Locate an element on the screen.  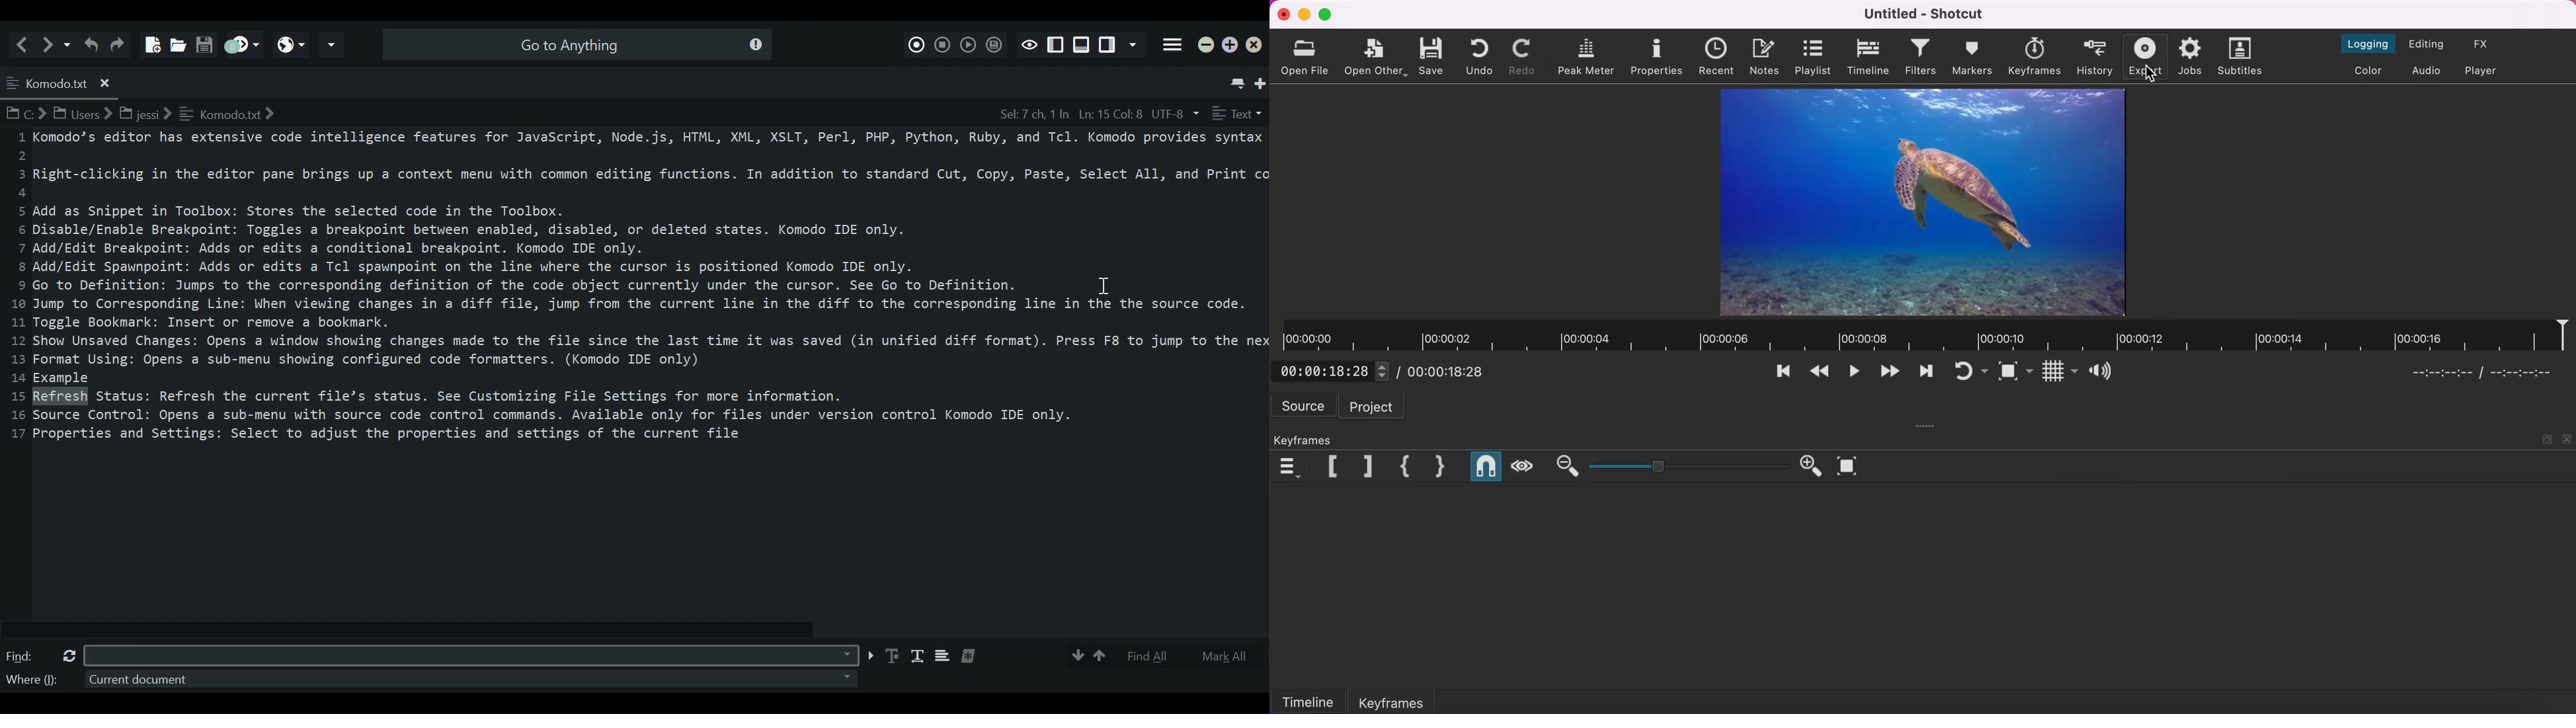
keyframes menu is located at coordinates (1289, 466).